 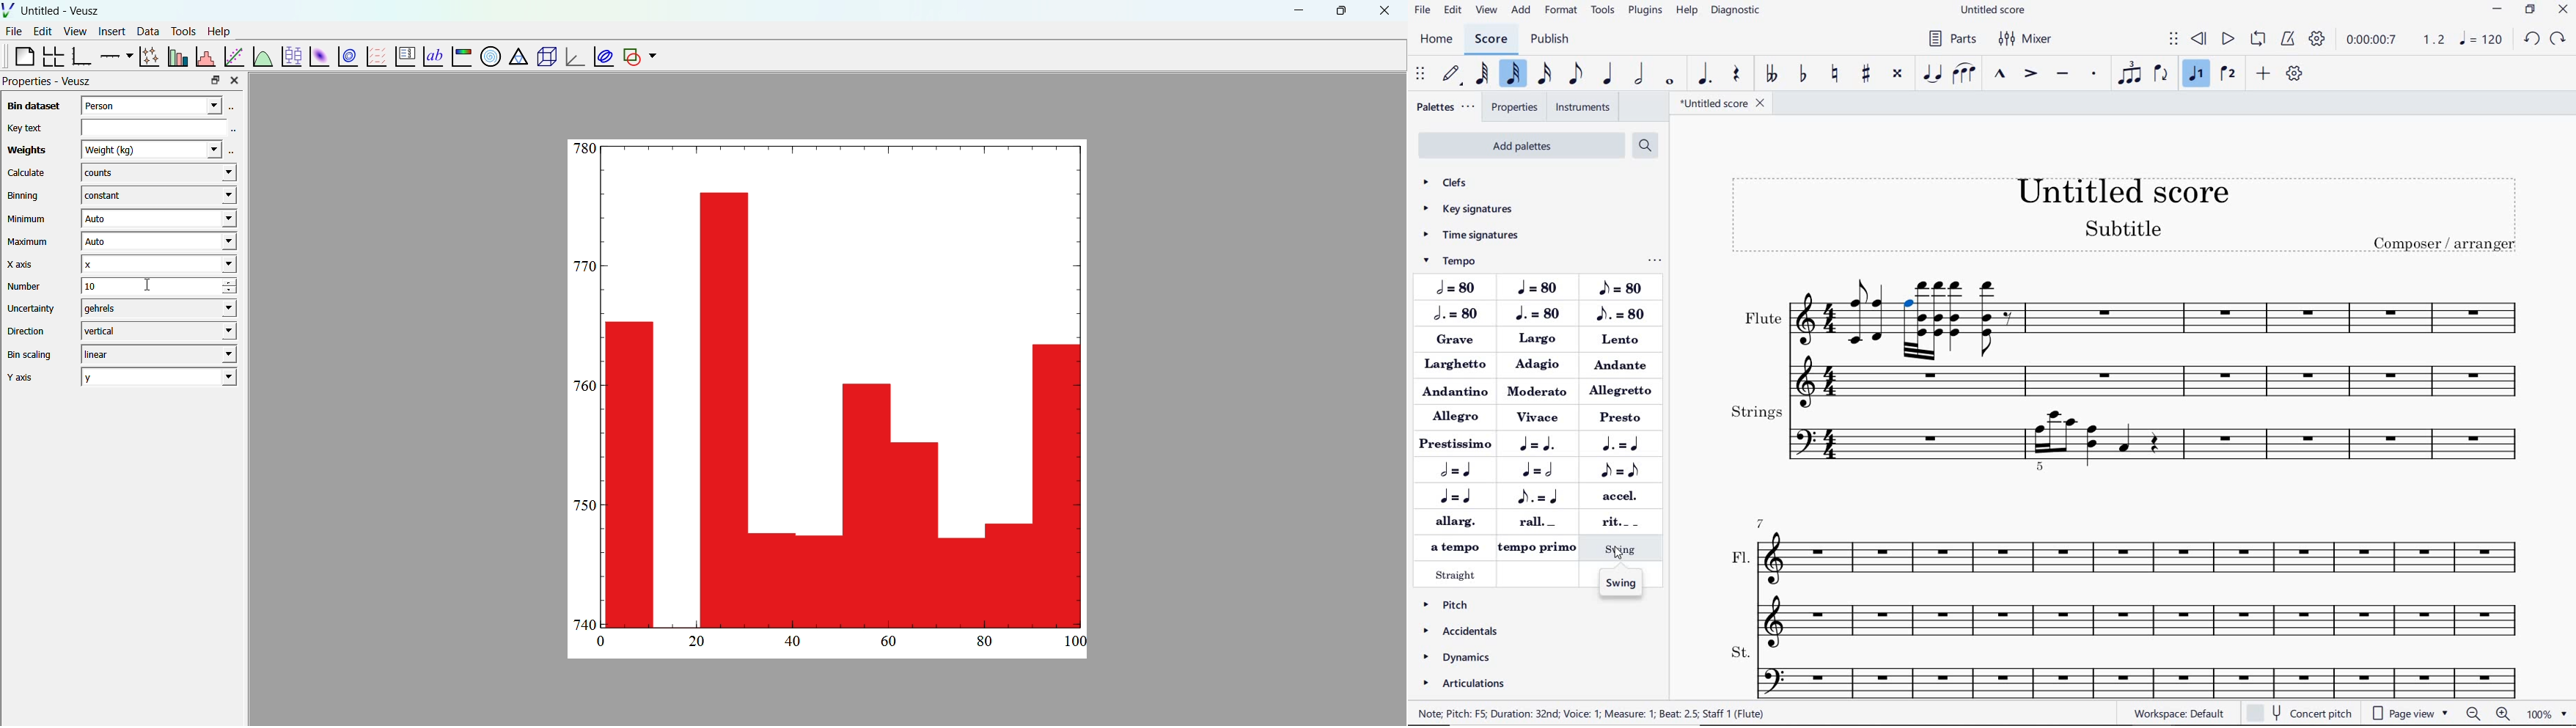 What do you see at coordinates (1454, 519) in the screenshot?
I see `ALLARG.` at bounding box center [1454, 519].